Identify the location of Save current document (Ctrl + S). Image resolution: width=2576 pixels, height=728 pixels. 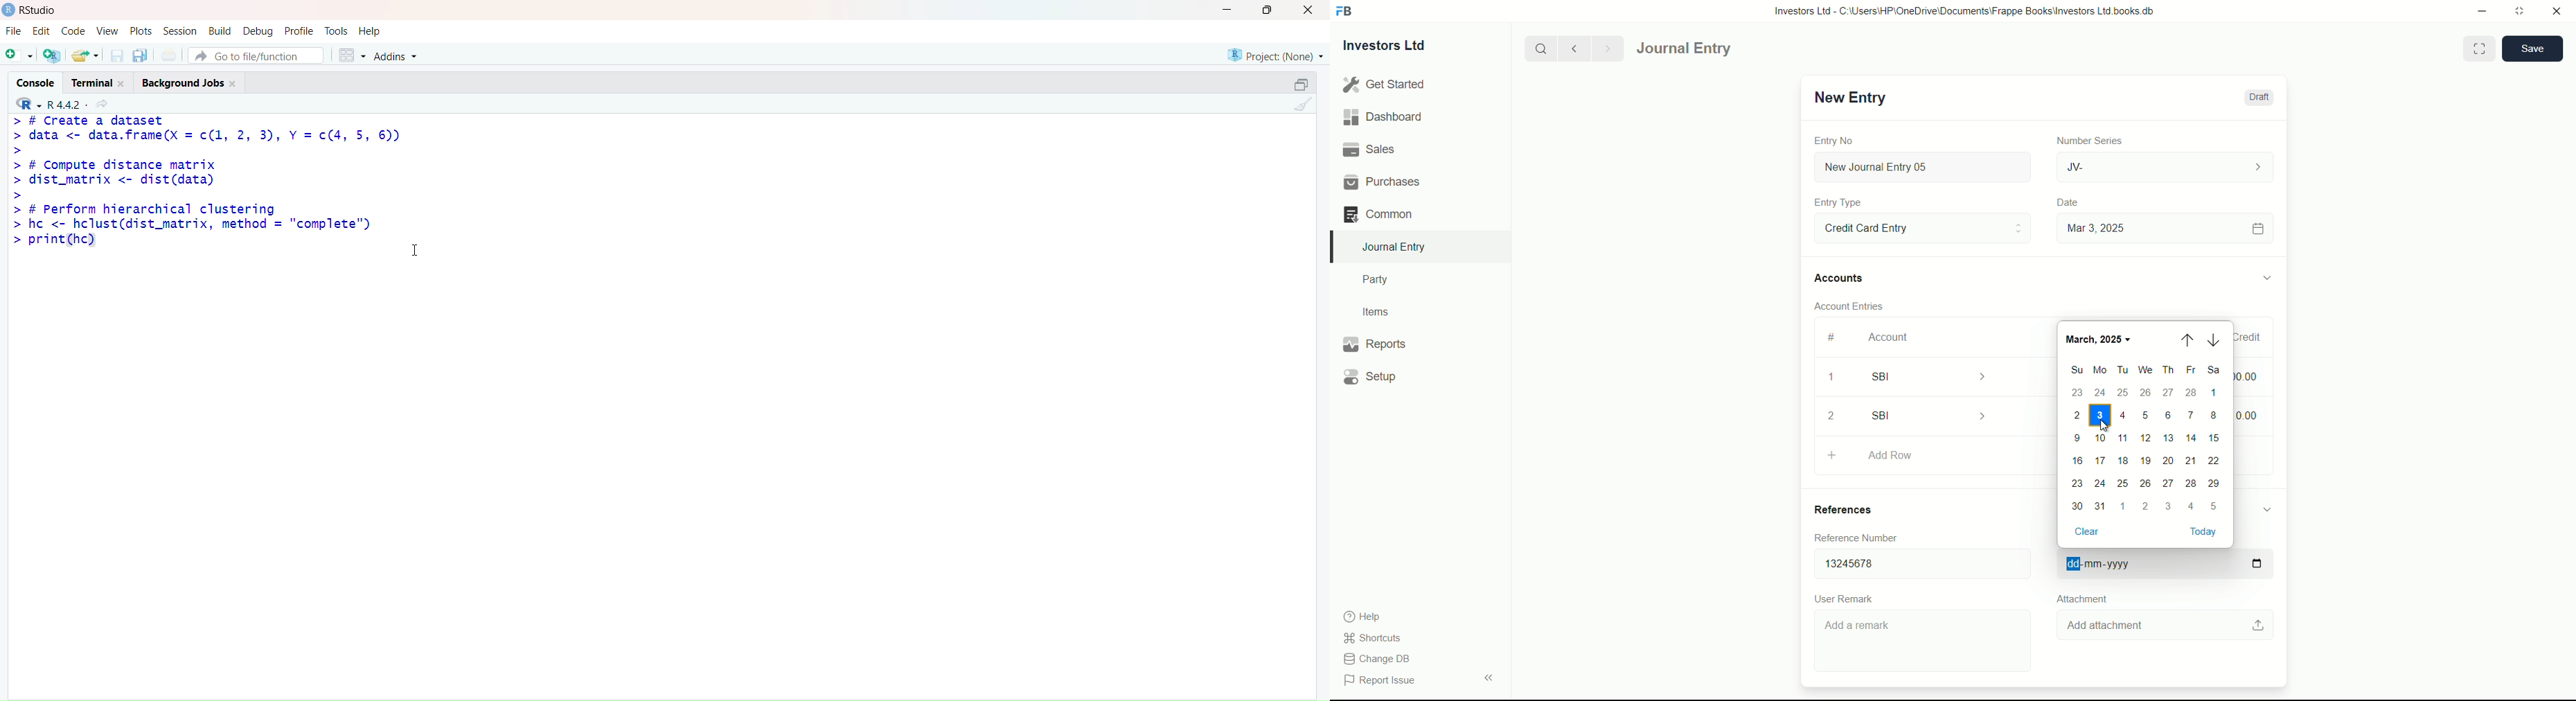
(115, 54).